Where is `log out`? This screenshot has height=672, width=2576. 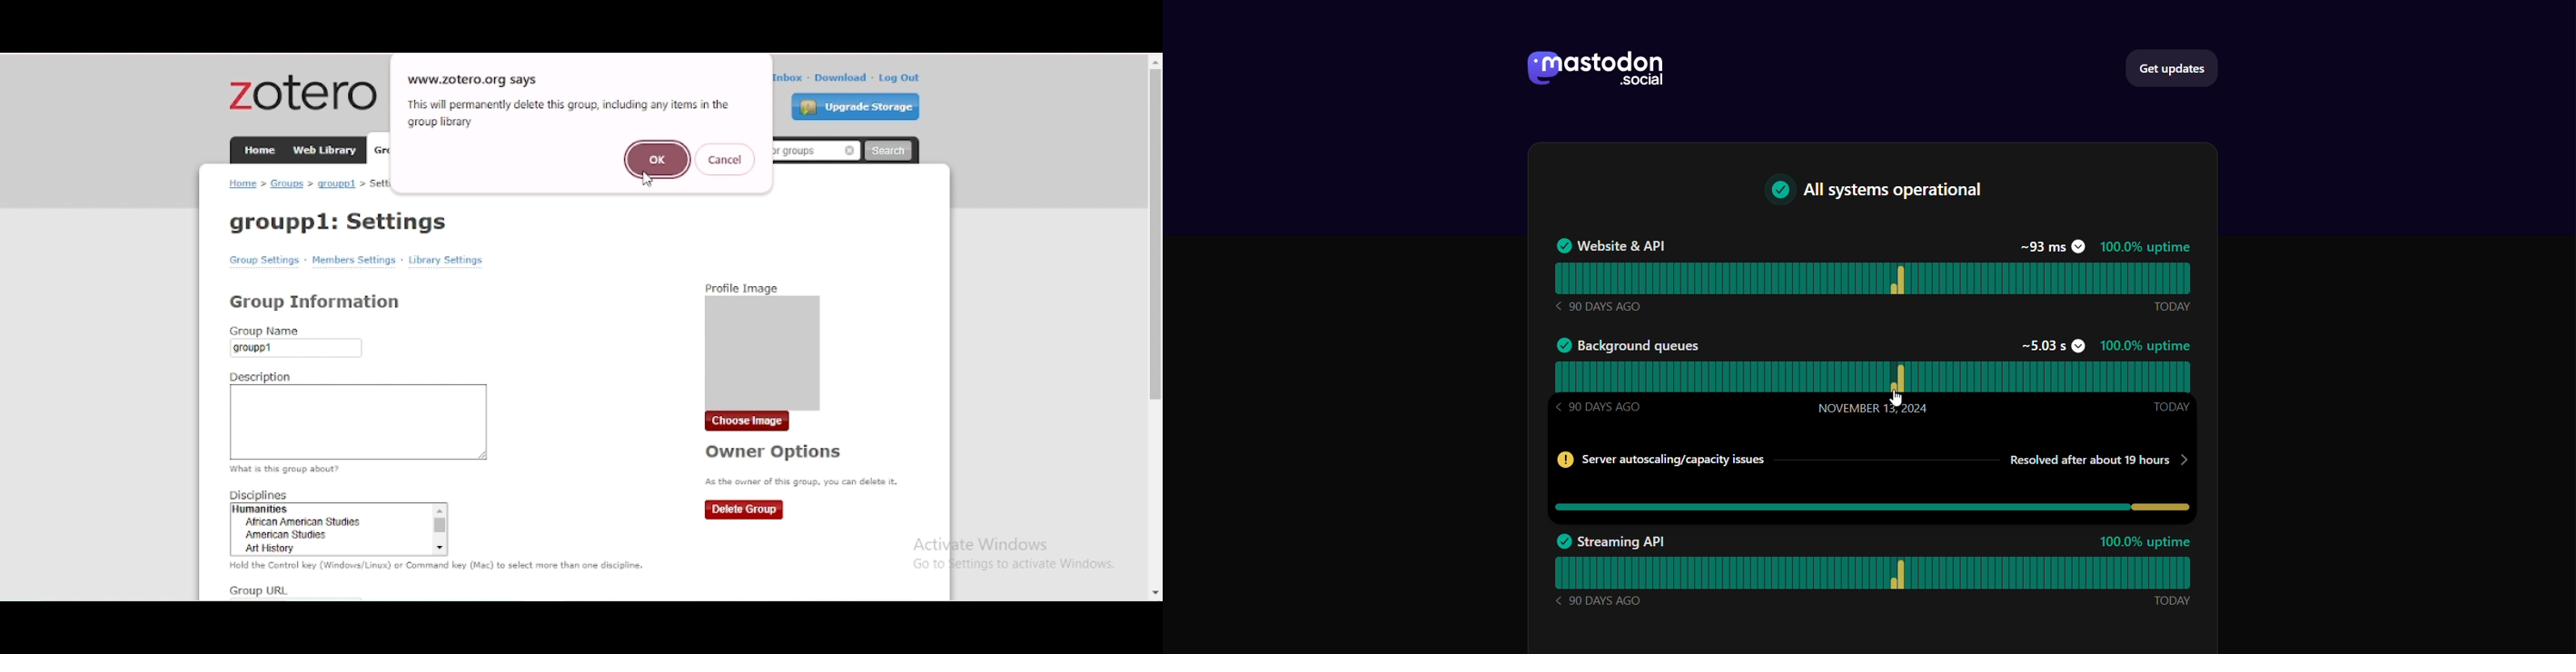
log out is located at coordinates (899, 77).